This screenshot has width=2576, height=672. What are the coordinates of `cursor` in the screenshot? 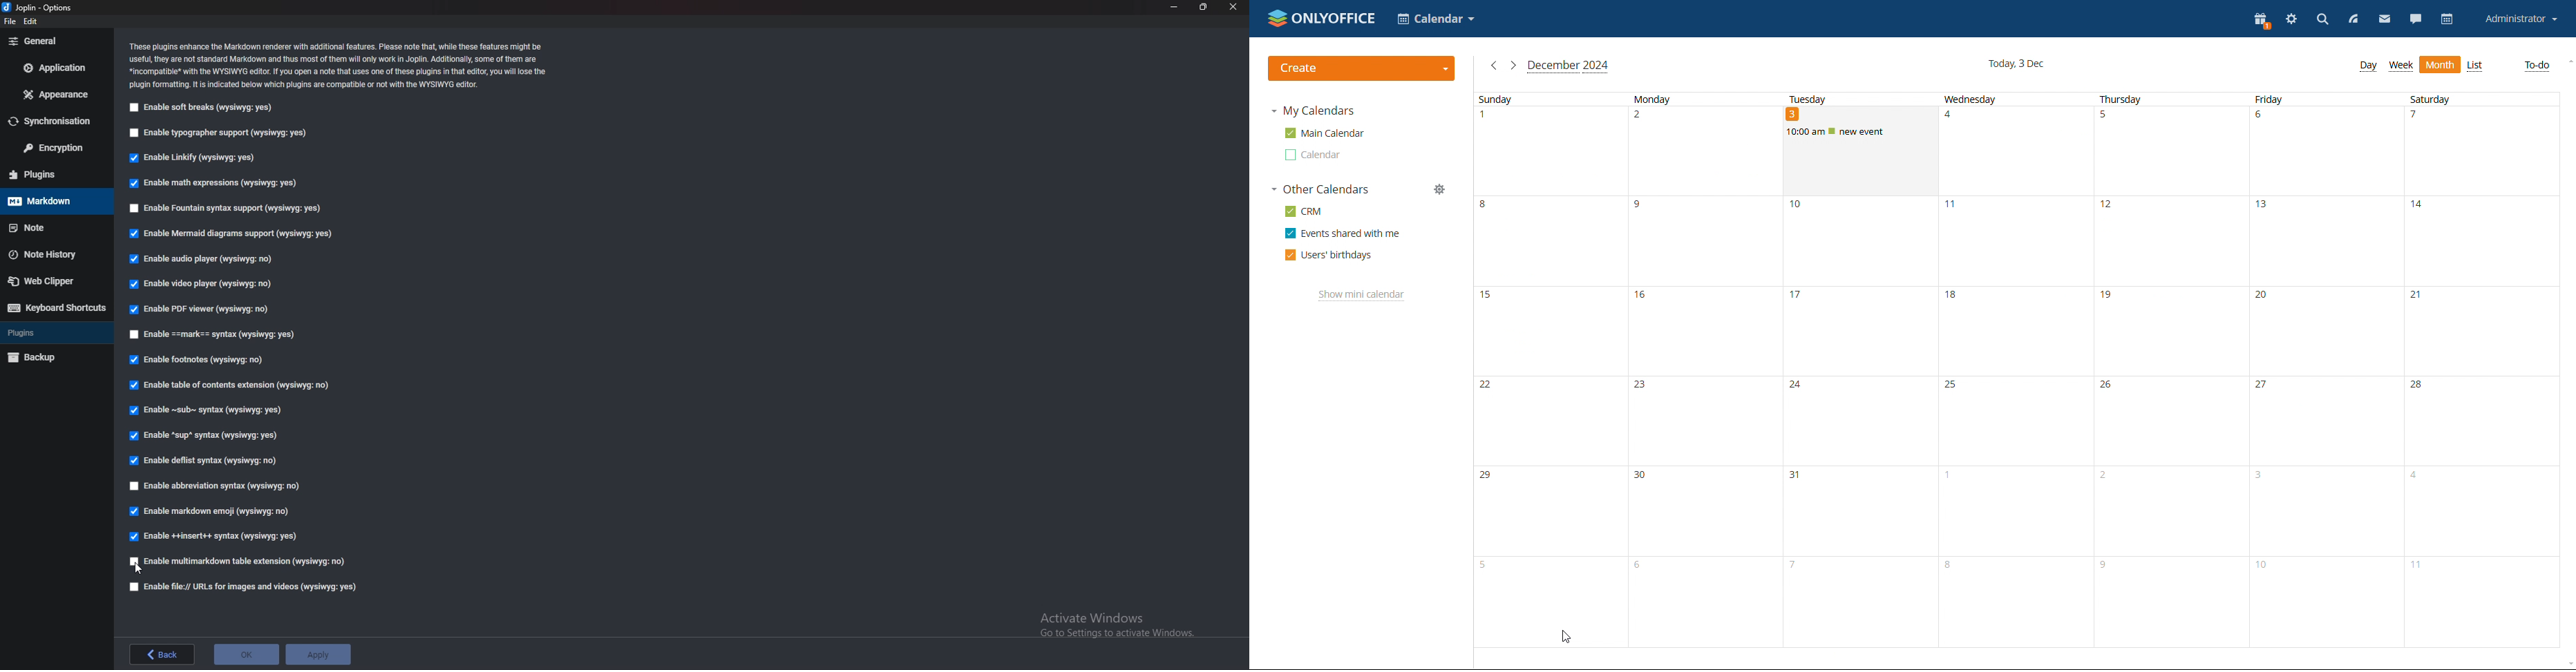 It's located at (1808, 141).